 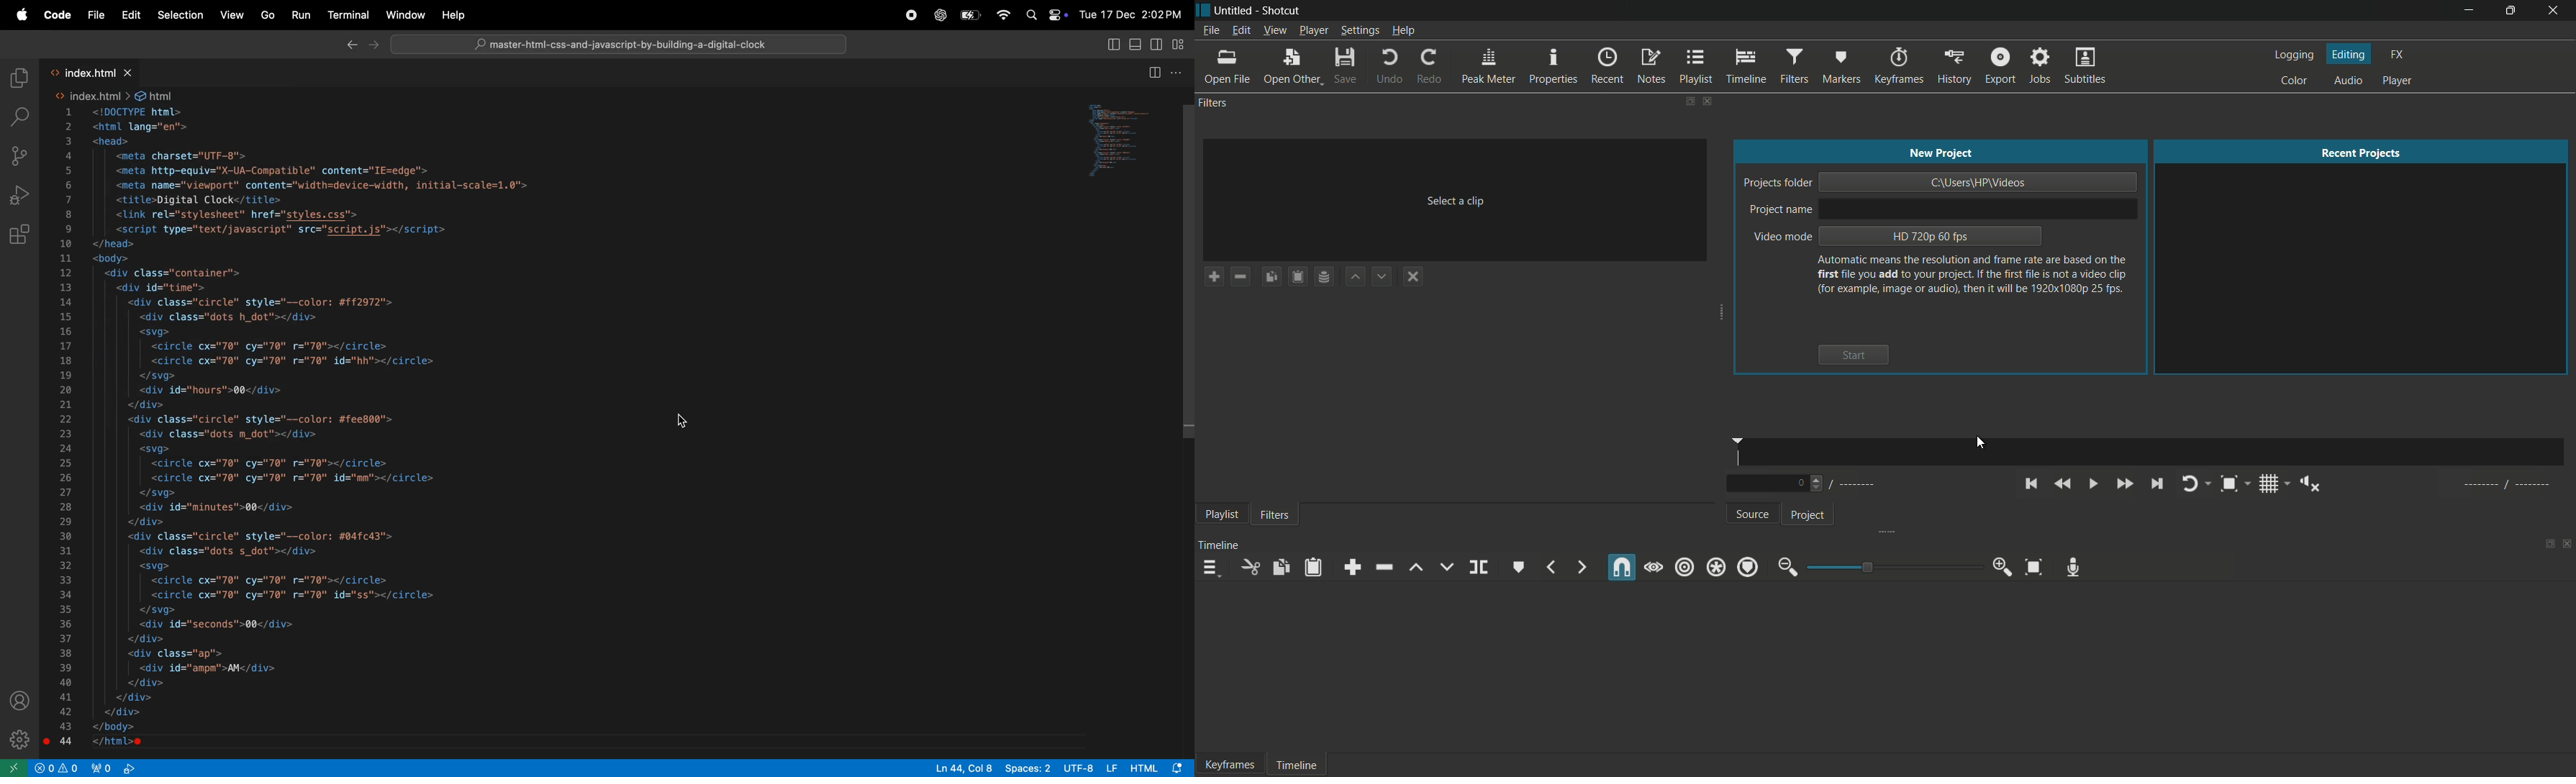 I want to click on selections, so click(x=182, y=16).